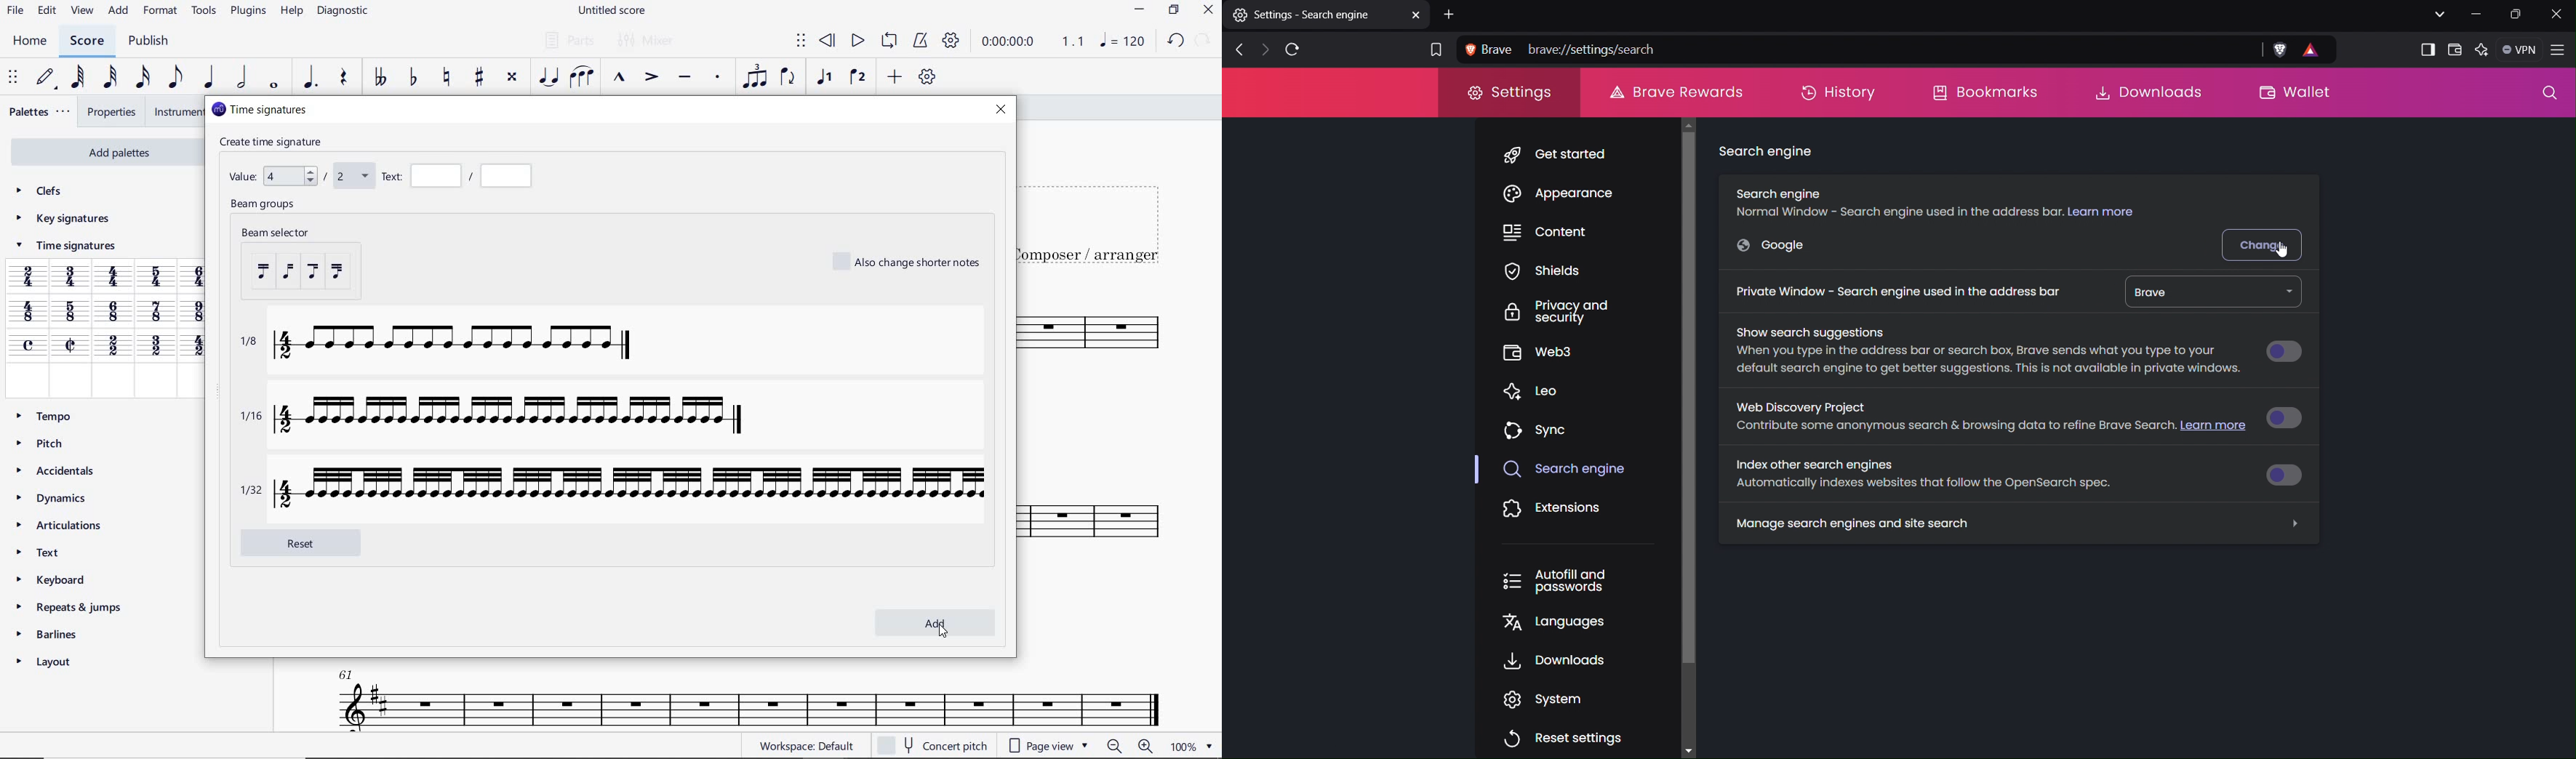 This screenshot has height=784, width=2576. What do you see at coordinates (620, 79) in the screenshot?
I see `MARCATO` at bounding box center [620, 79].